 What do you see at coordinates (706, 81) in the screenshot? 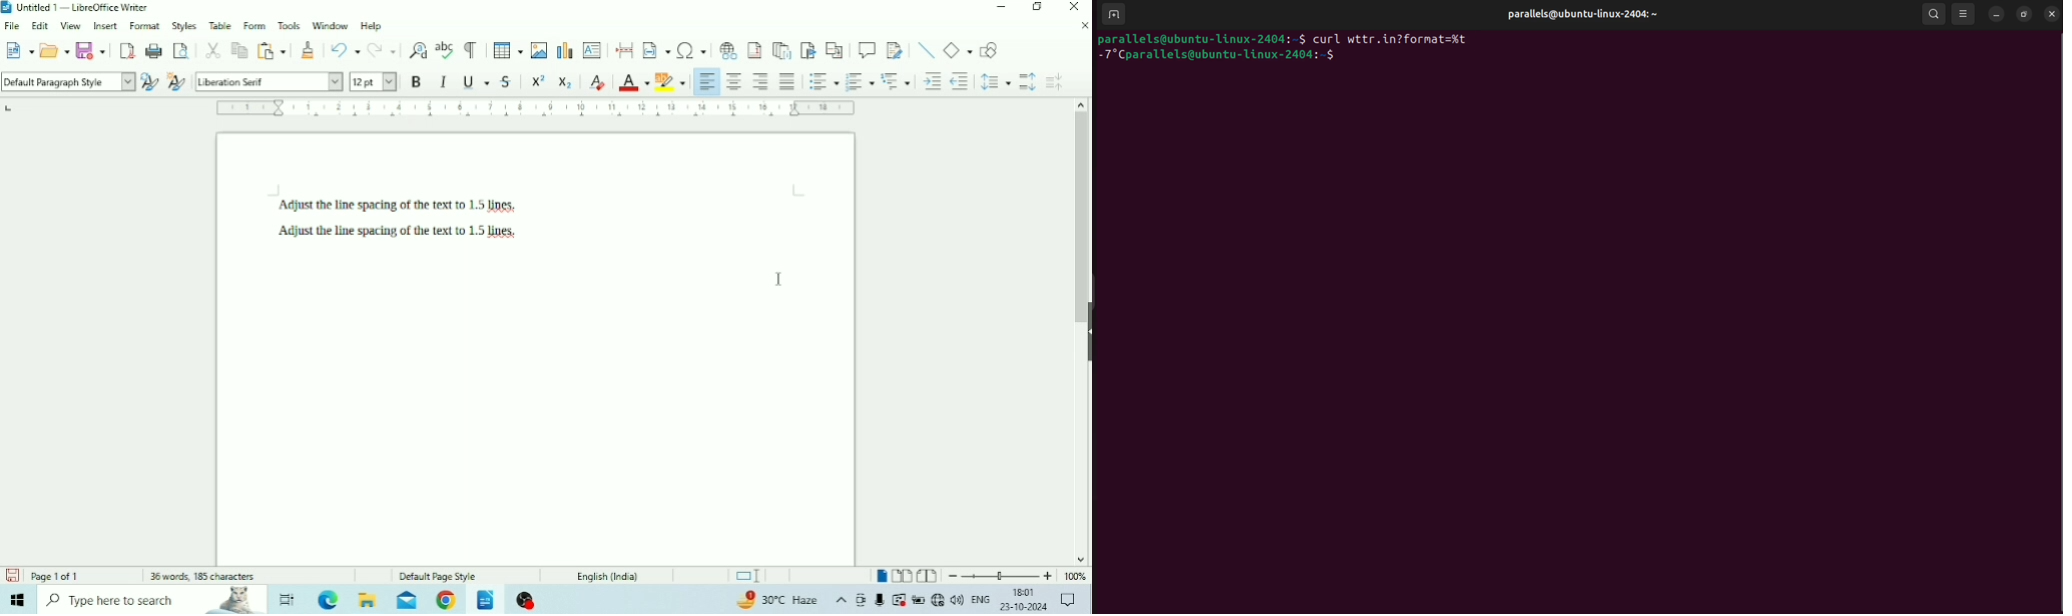
I see `Align Left` at bounding box center [706, 81].